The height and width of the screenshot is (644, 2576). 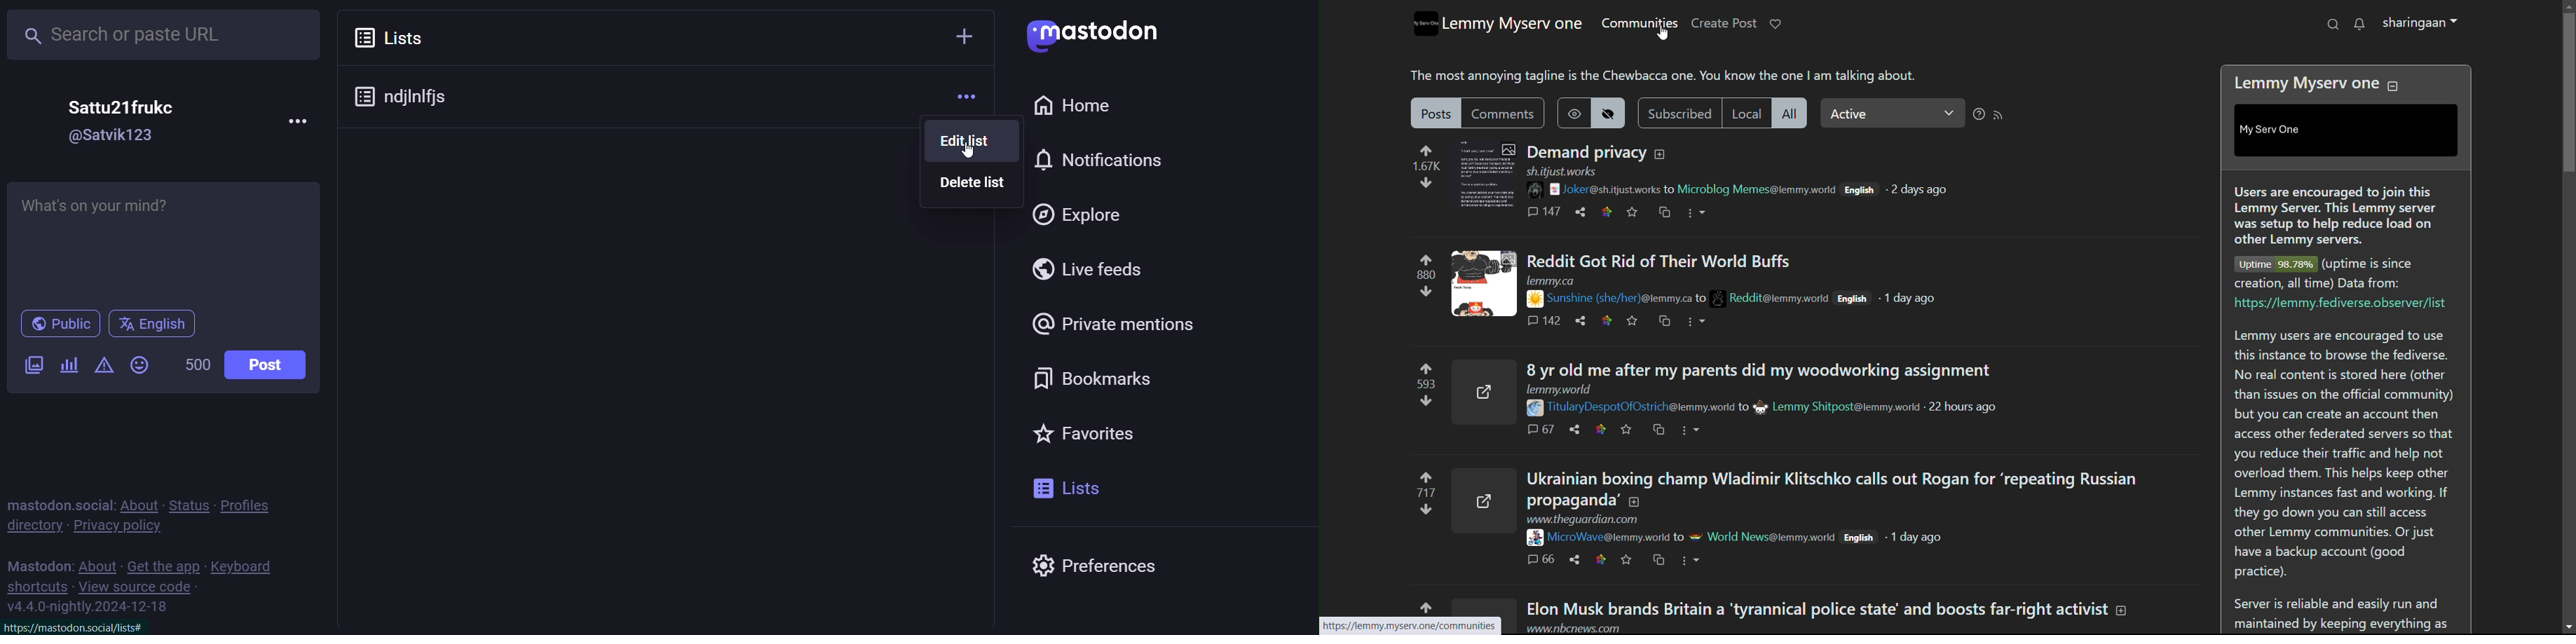 What do you see at coordinates (1599, 520) in the screenshot?
I see `URL` at bounding box center [1599, 520].